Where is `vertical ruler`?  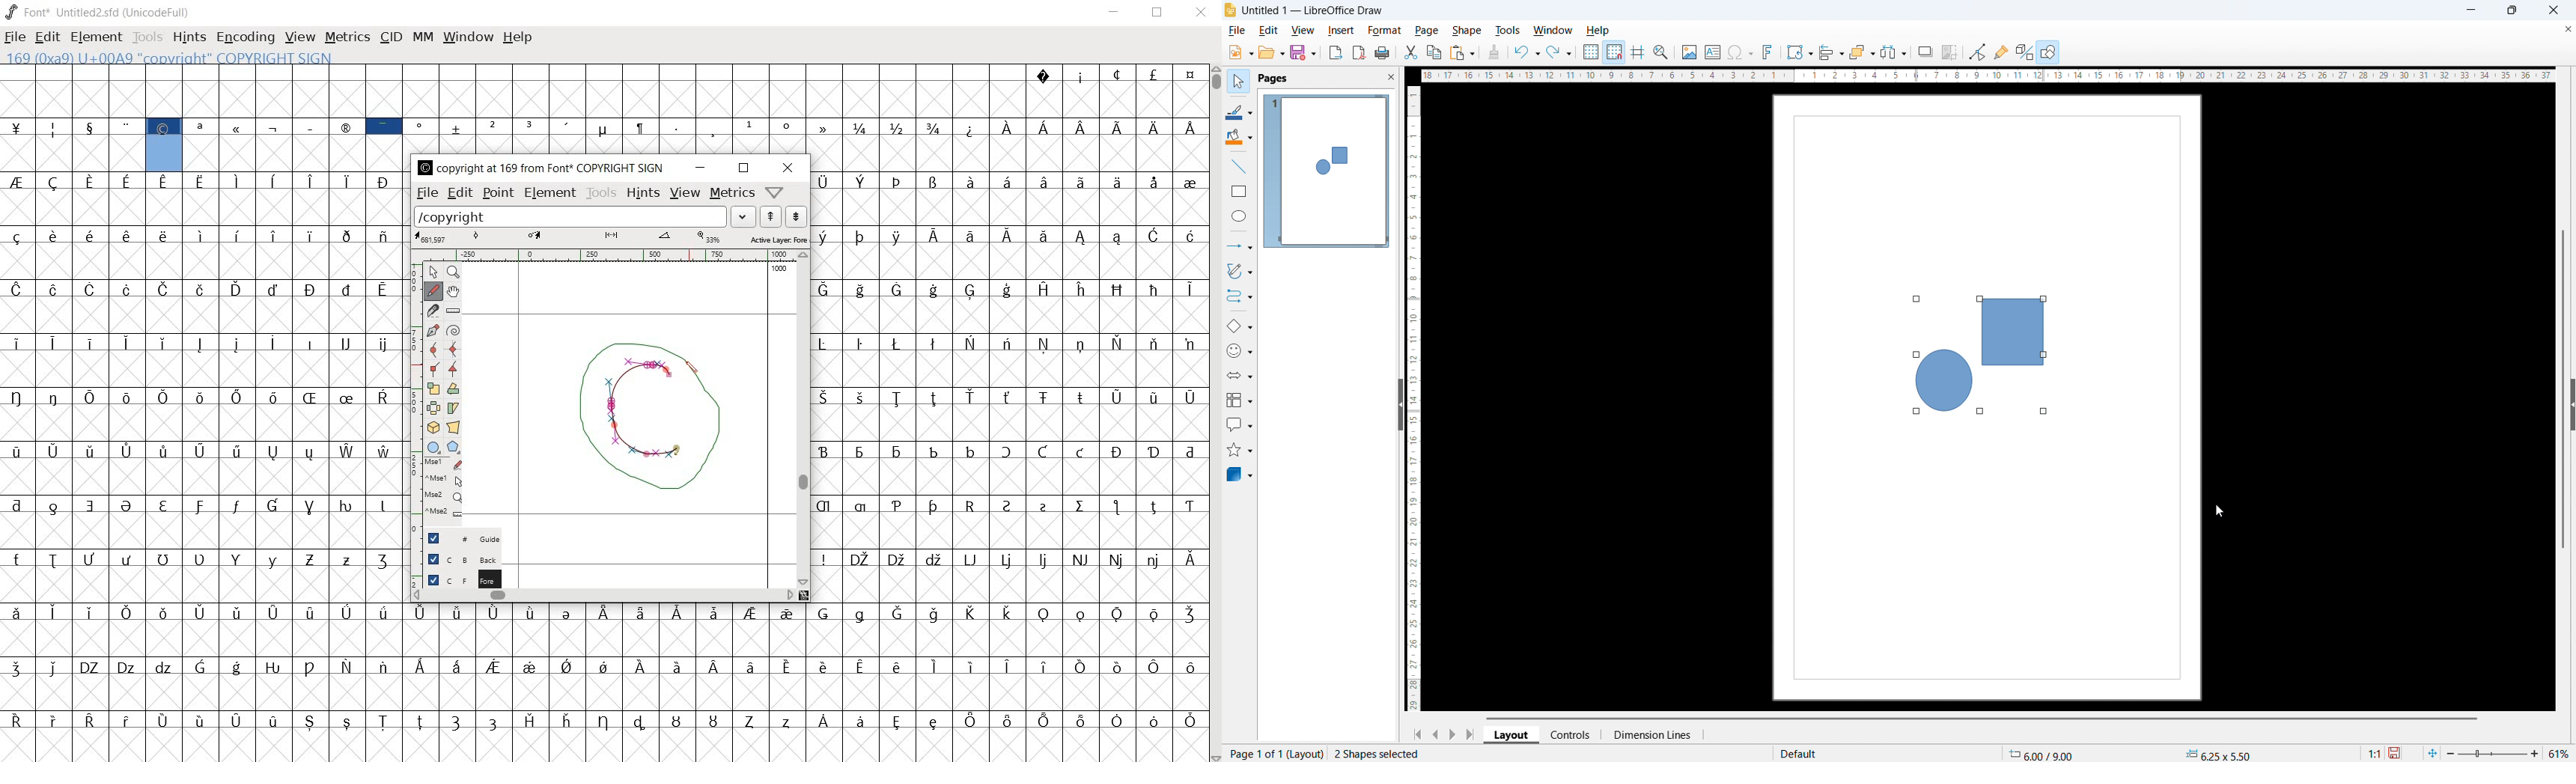 vertical ruler is located at coordinates (1412, 399).